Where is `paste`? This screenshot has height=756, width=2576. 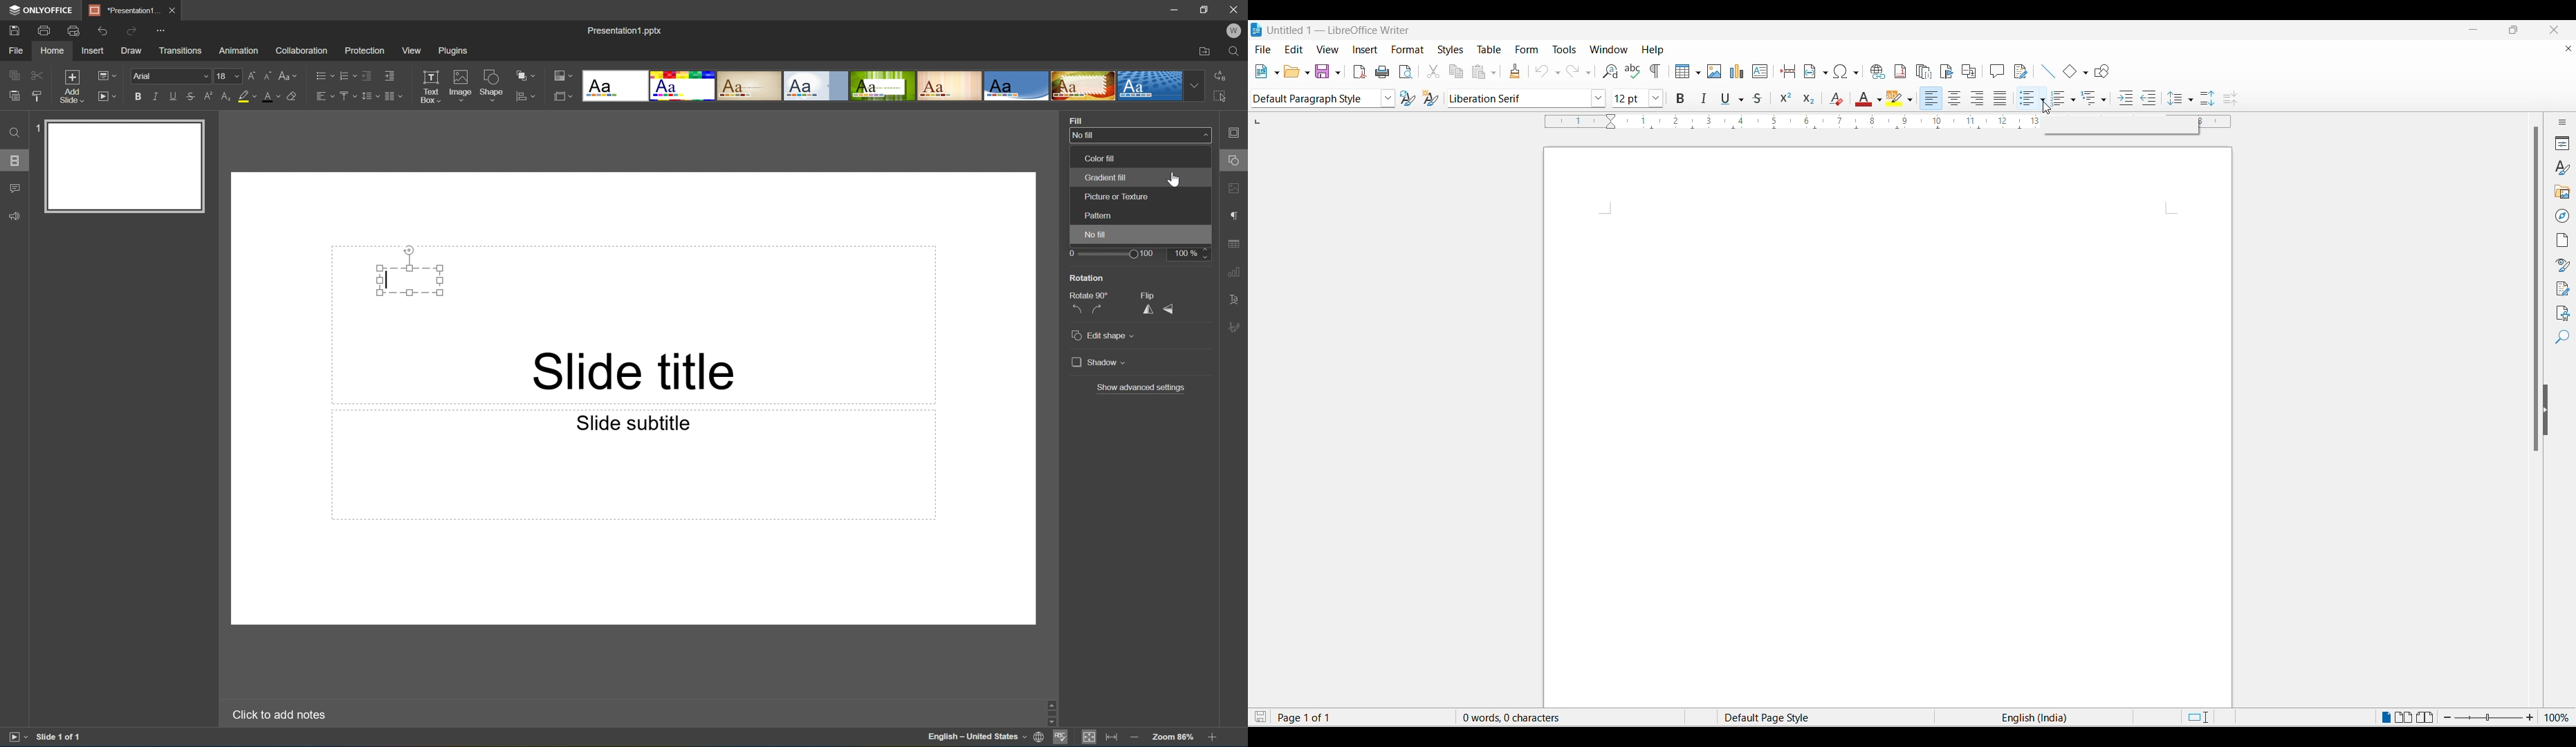
paste is located at coordinates (1486, 73).